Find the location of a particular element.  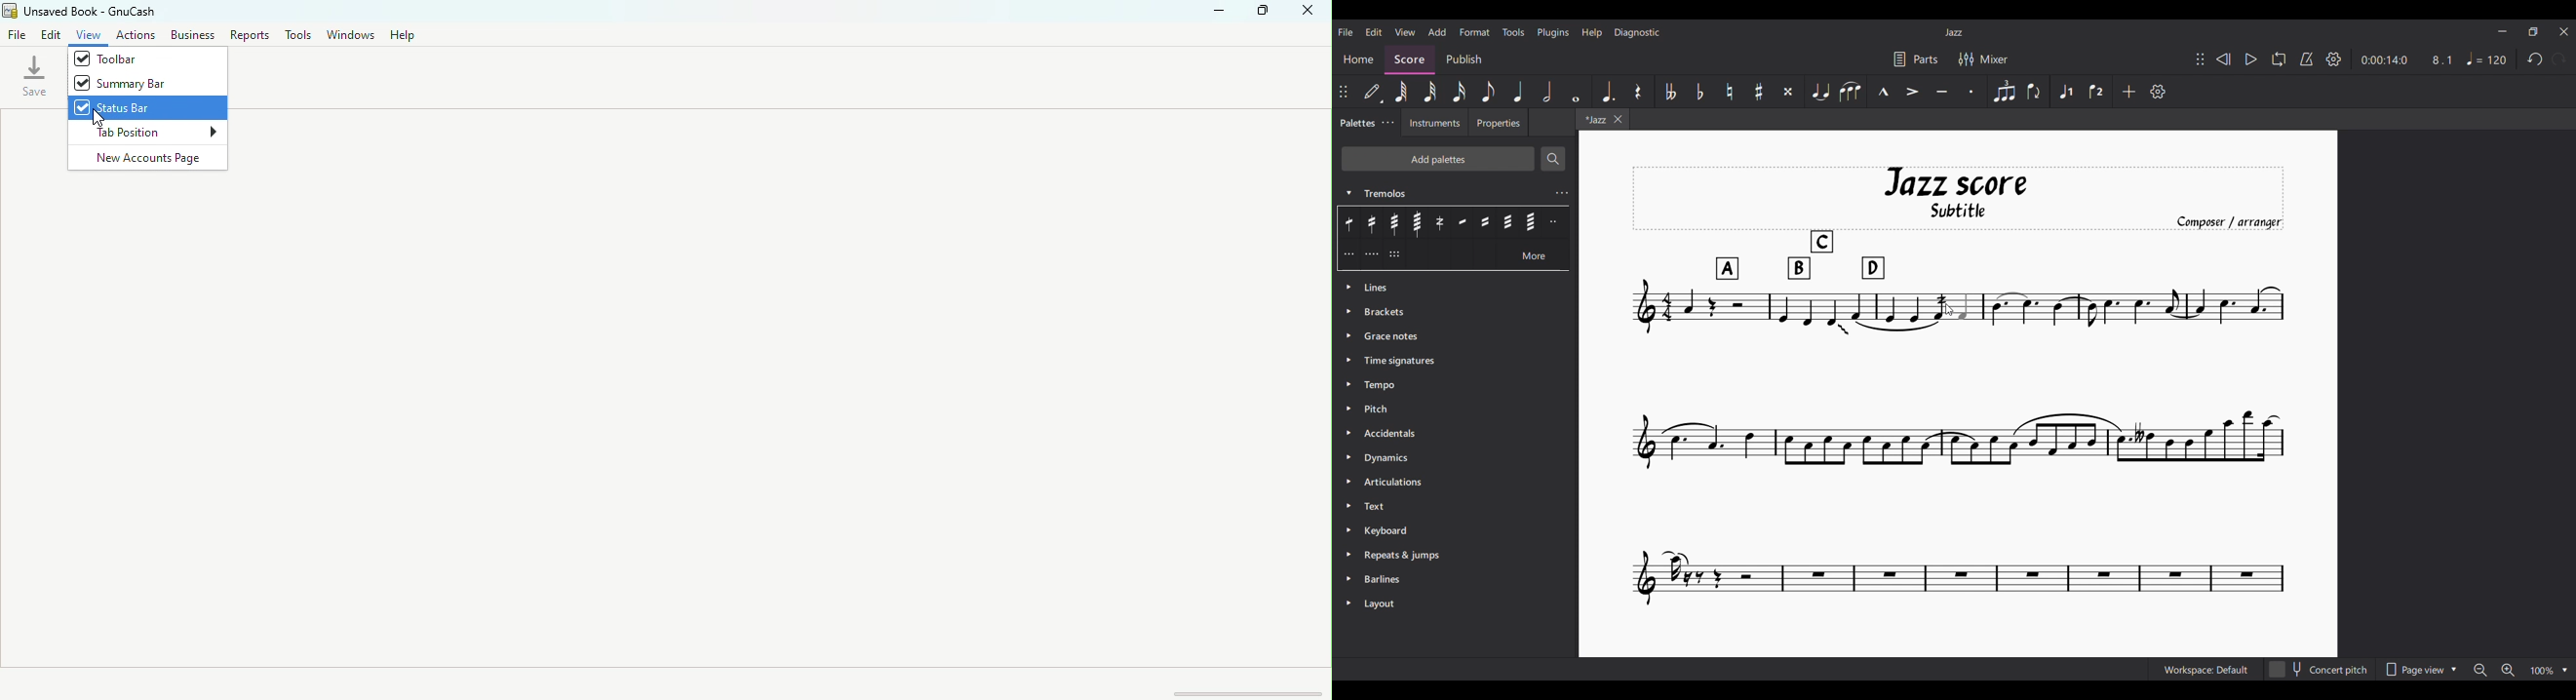

Text is located at coordinates (1453, 506).